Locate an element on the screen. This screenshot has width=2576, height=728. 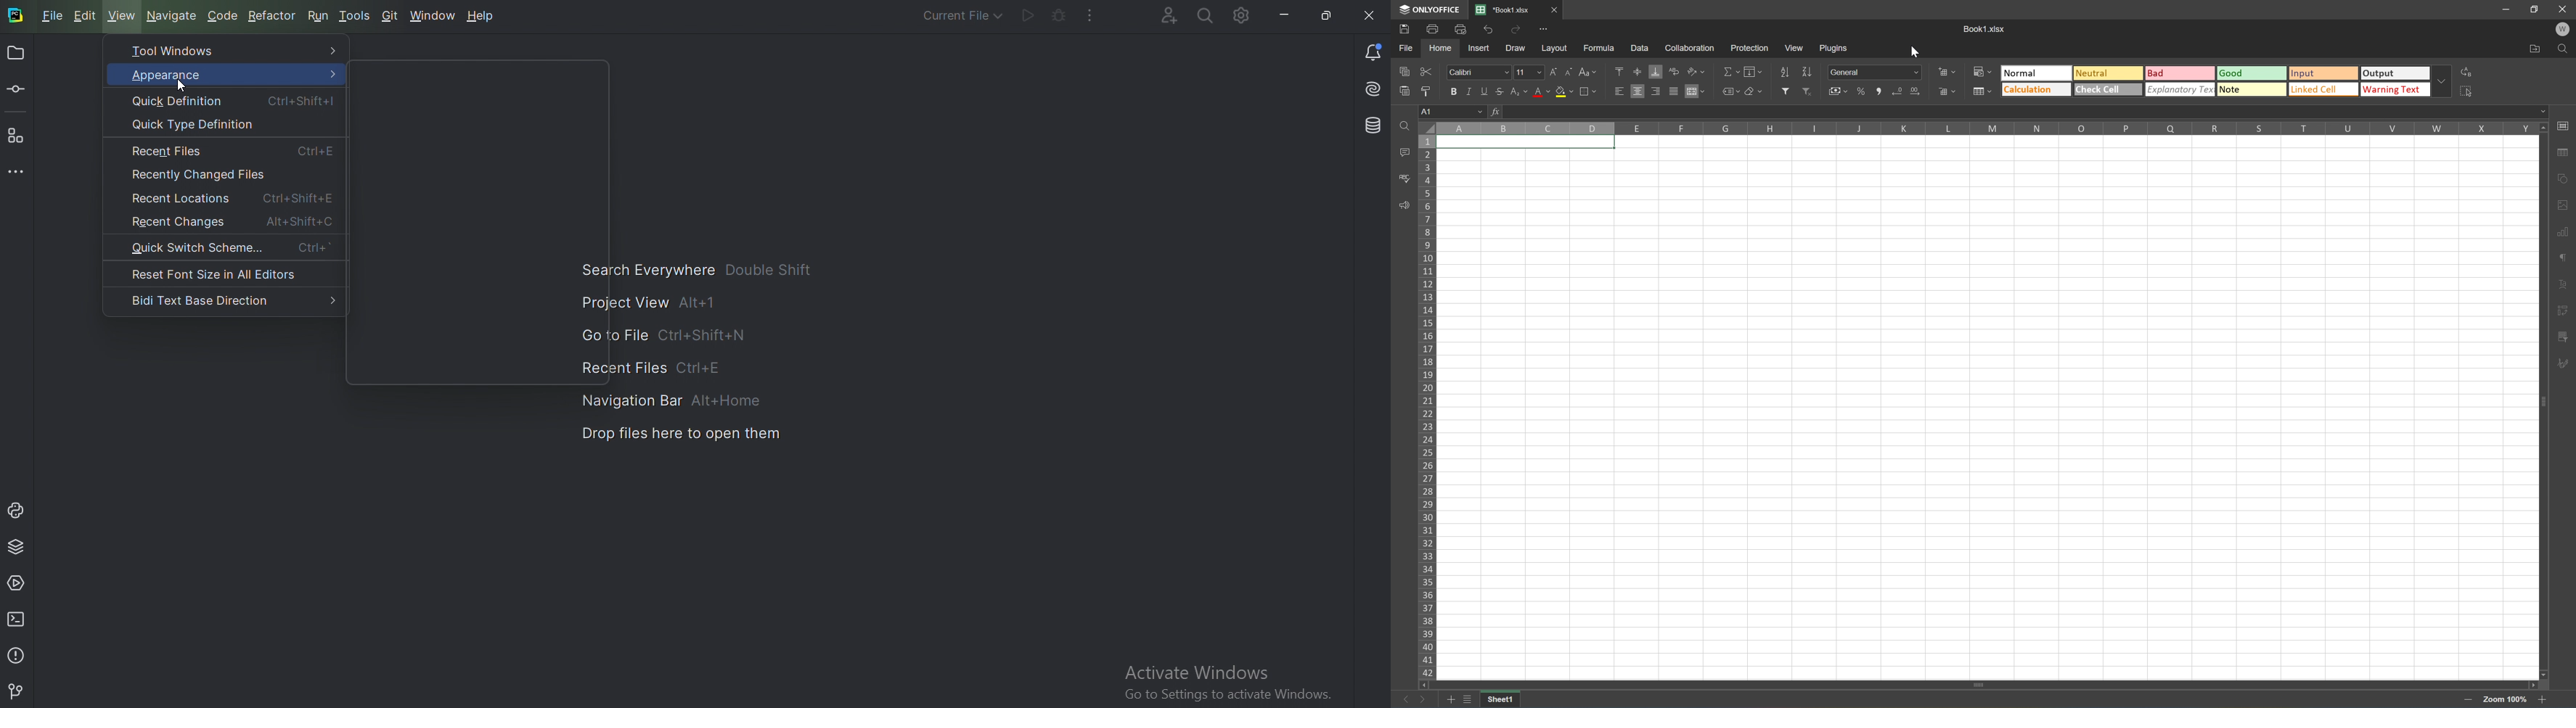
More tool windows is located at coordinates (20, 170).